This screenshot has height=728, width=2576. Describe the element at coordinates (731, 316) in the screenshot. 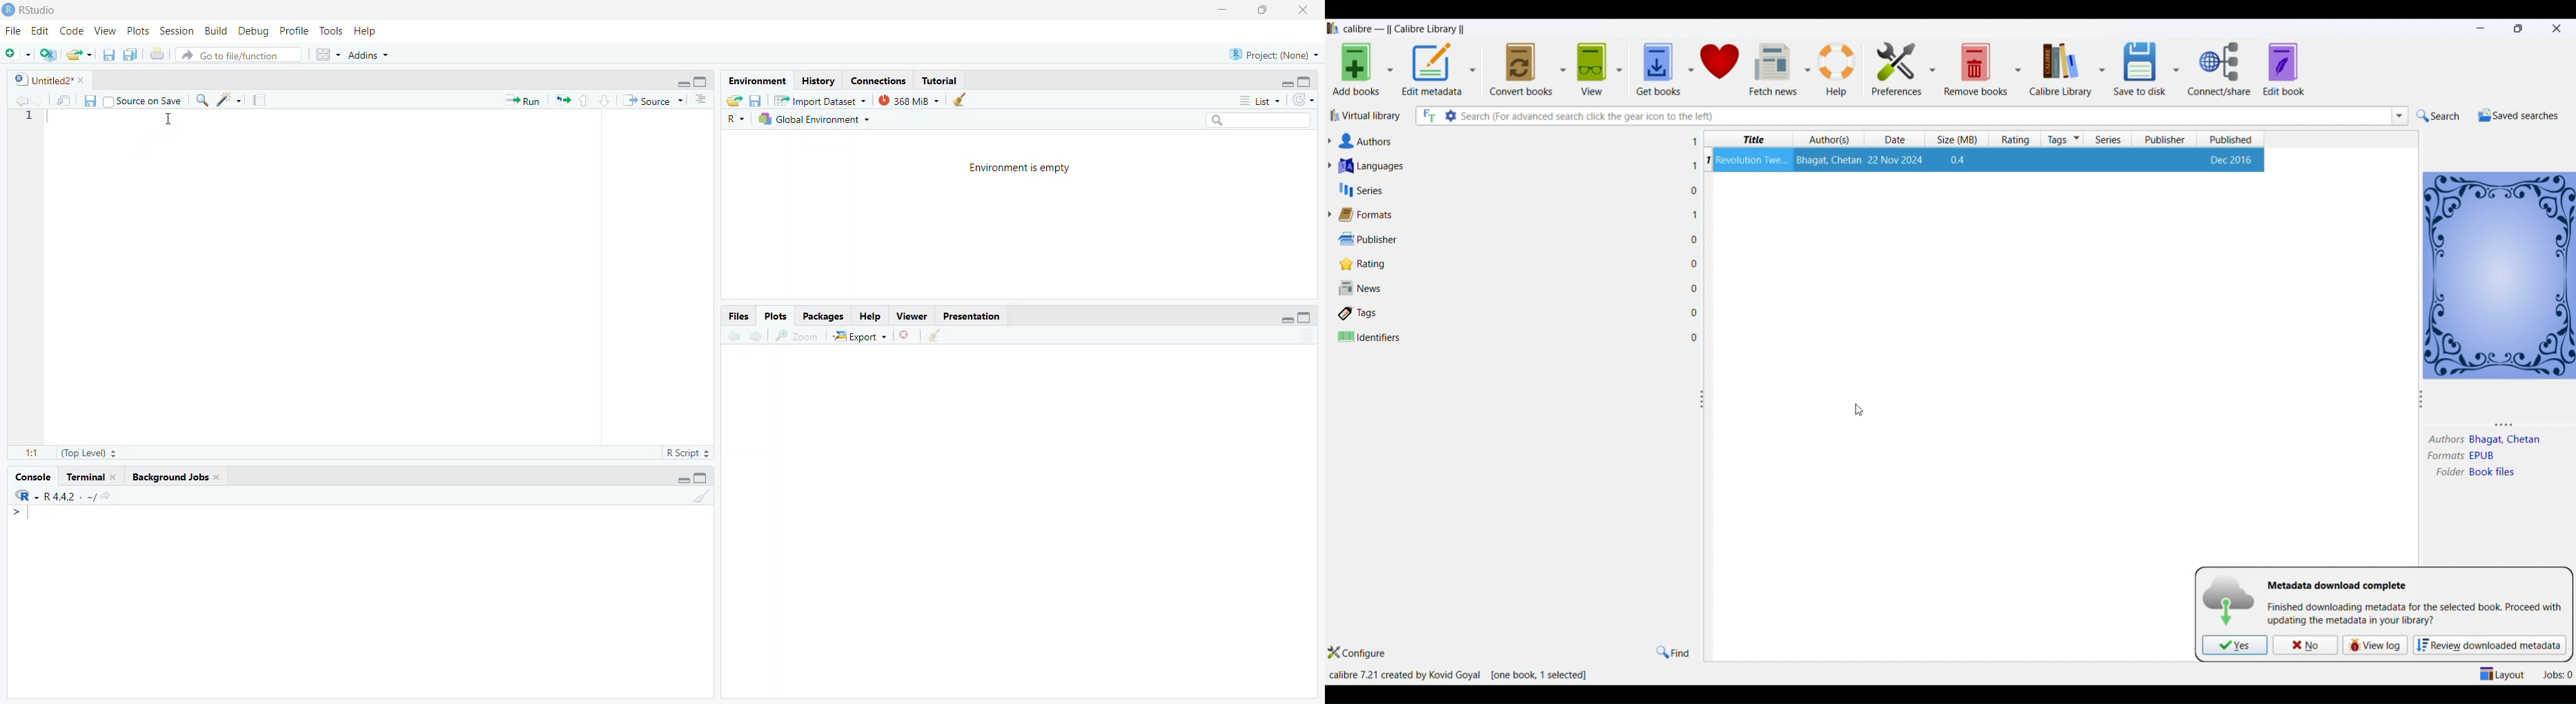

I see `Files` at that location.